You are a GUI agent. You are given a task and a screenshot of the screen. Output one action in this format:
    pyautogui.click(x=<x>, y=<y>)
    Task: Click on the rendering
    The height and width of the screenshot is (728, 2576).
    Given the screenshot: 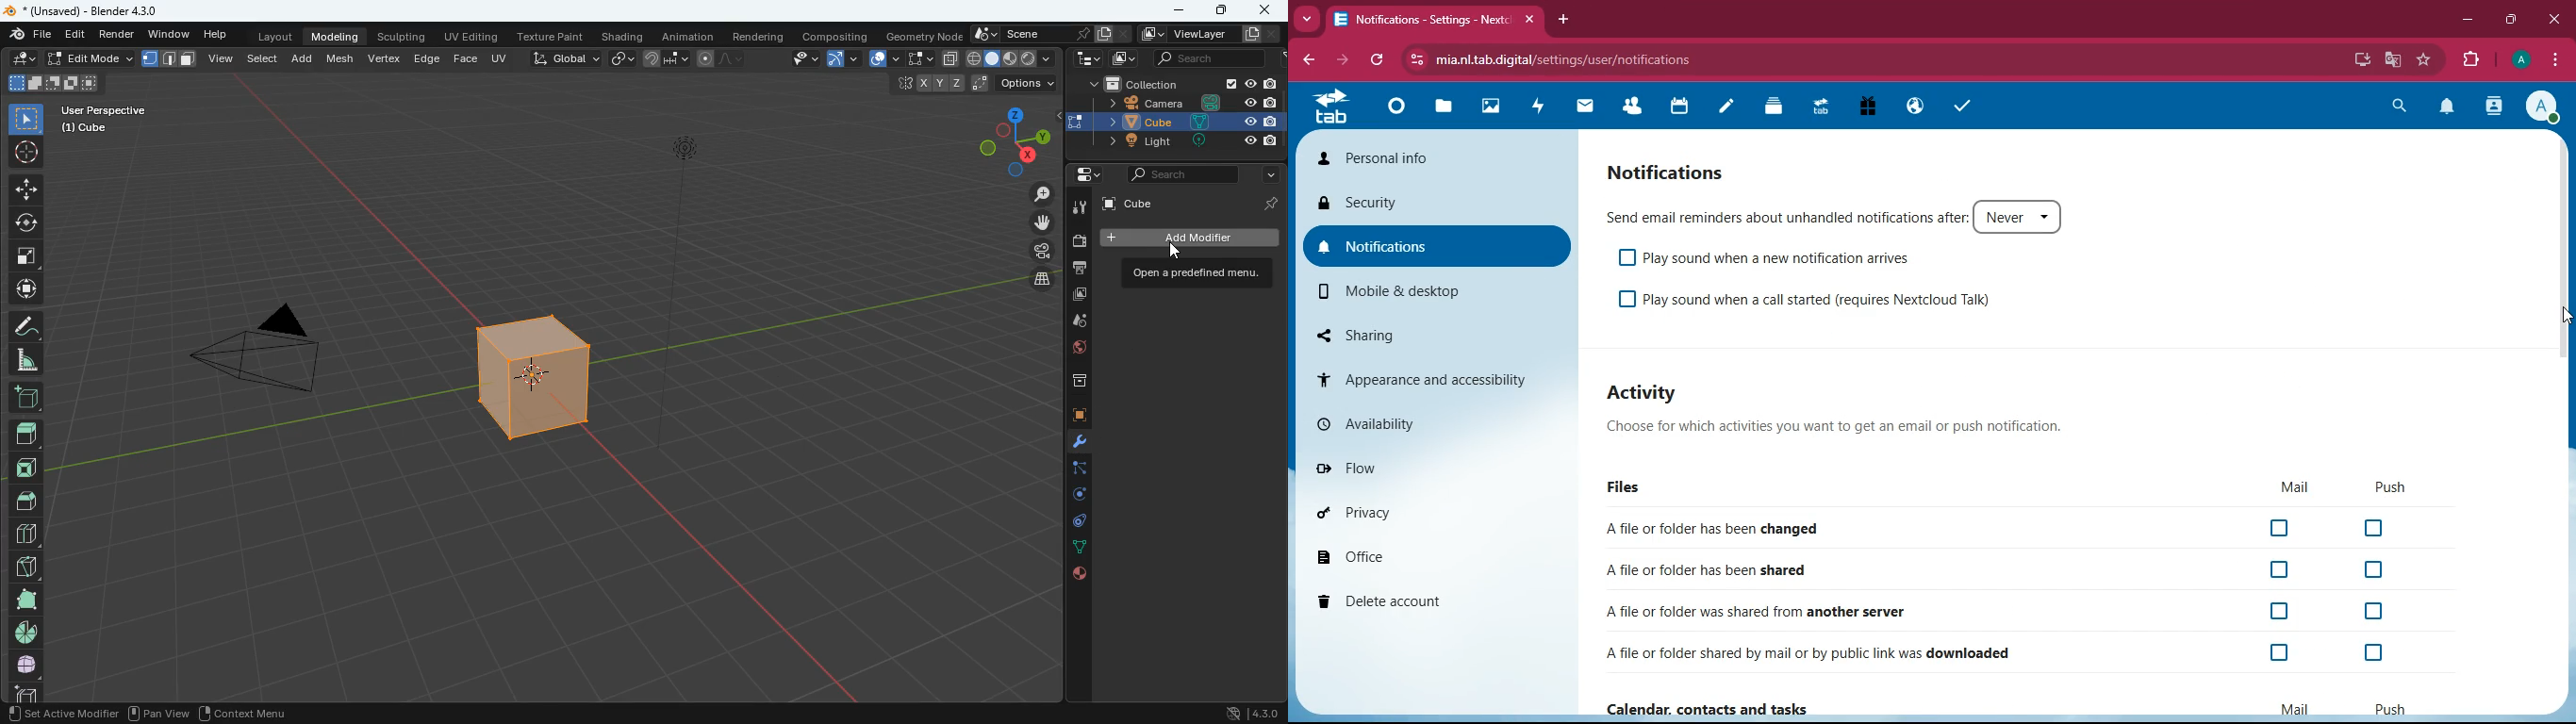 What is the action you would take?
    pyautogui.click(x=759, y=33)
    